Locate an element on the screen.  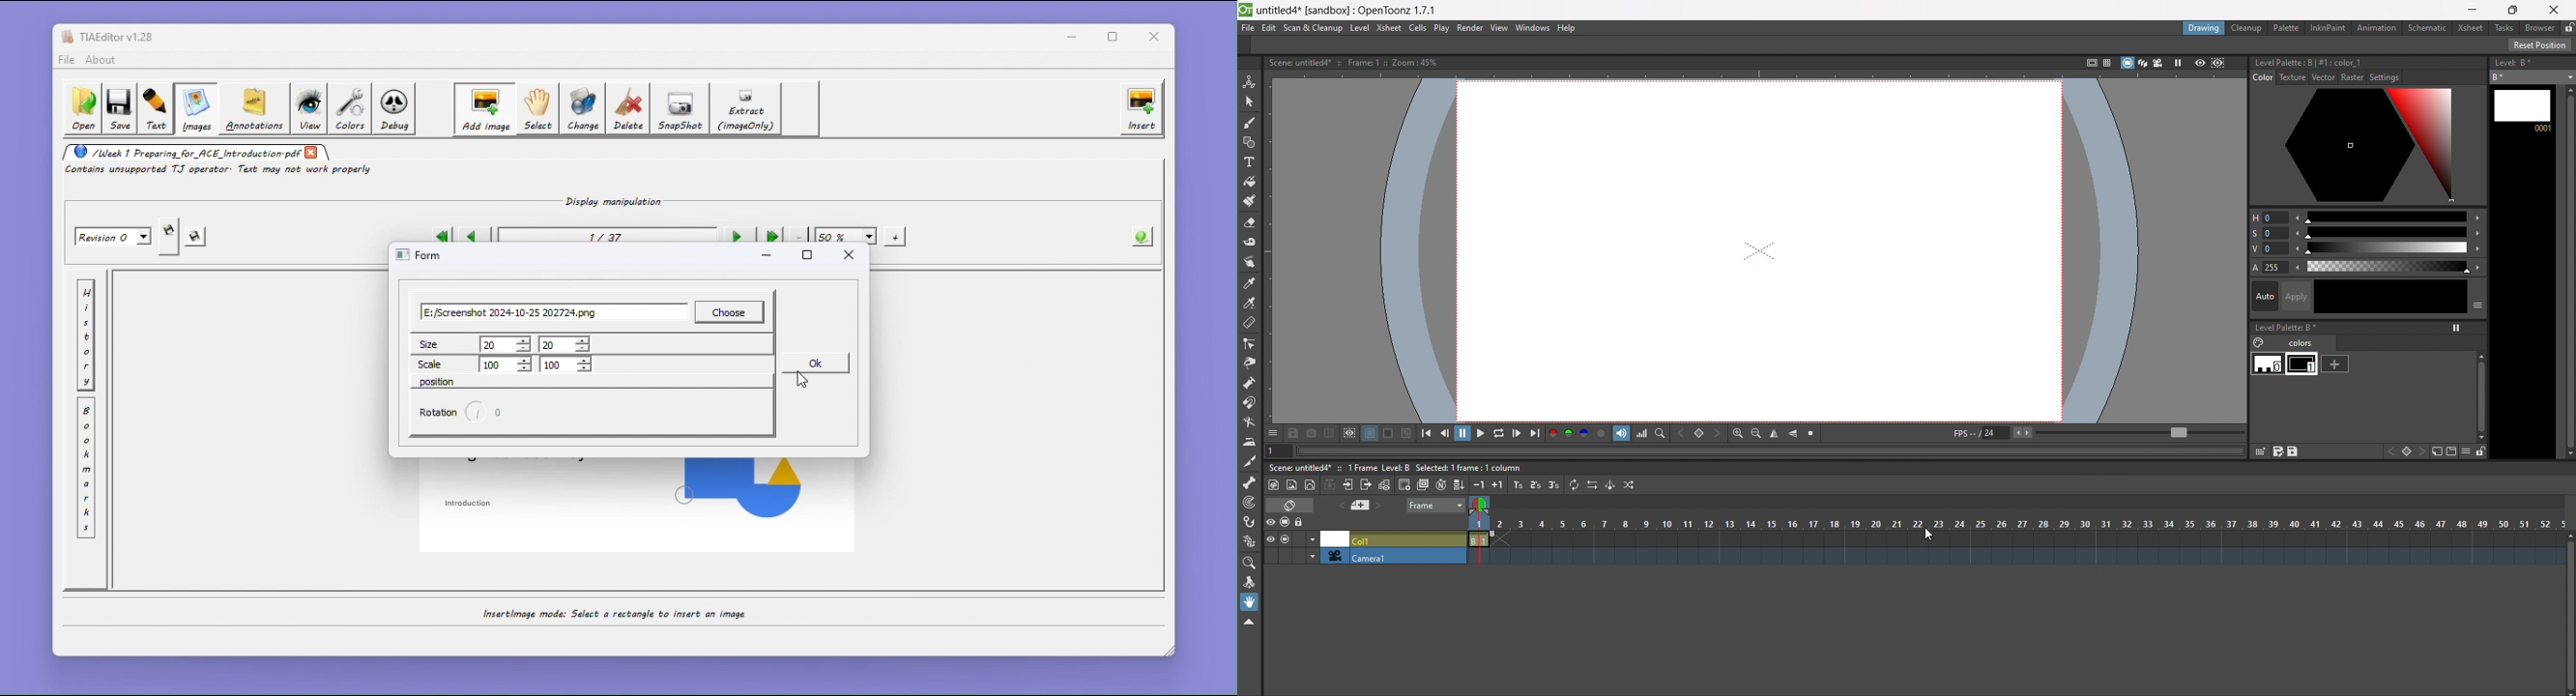
tracker tool is located at coordinates (1249, 504).